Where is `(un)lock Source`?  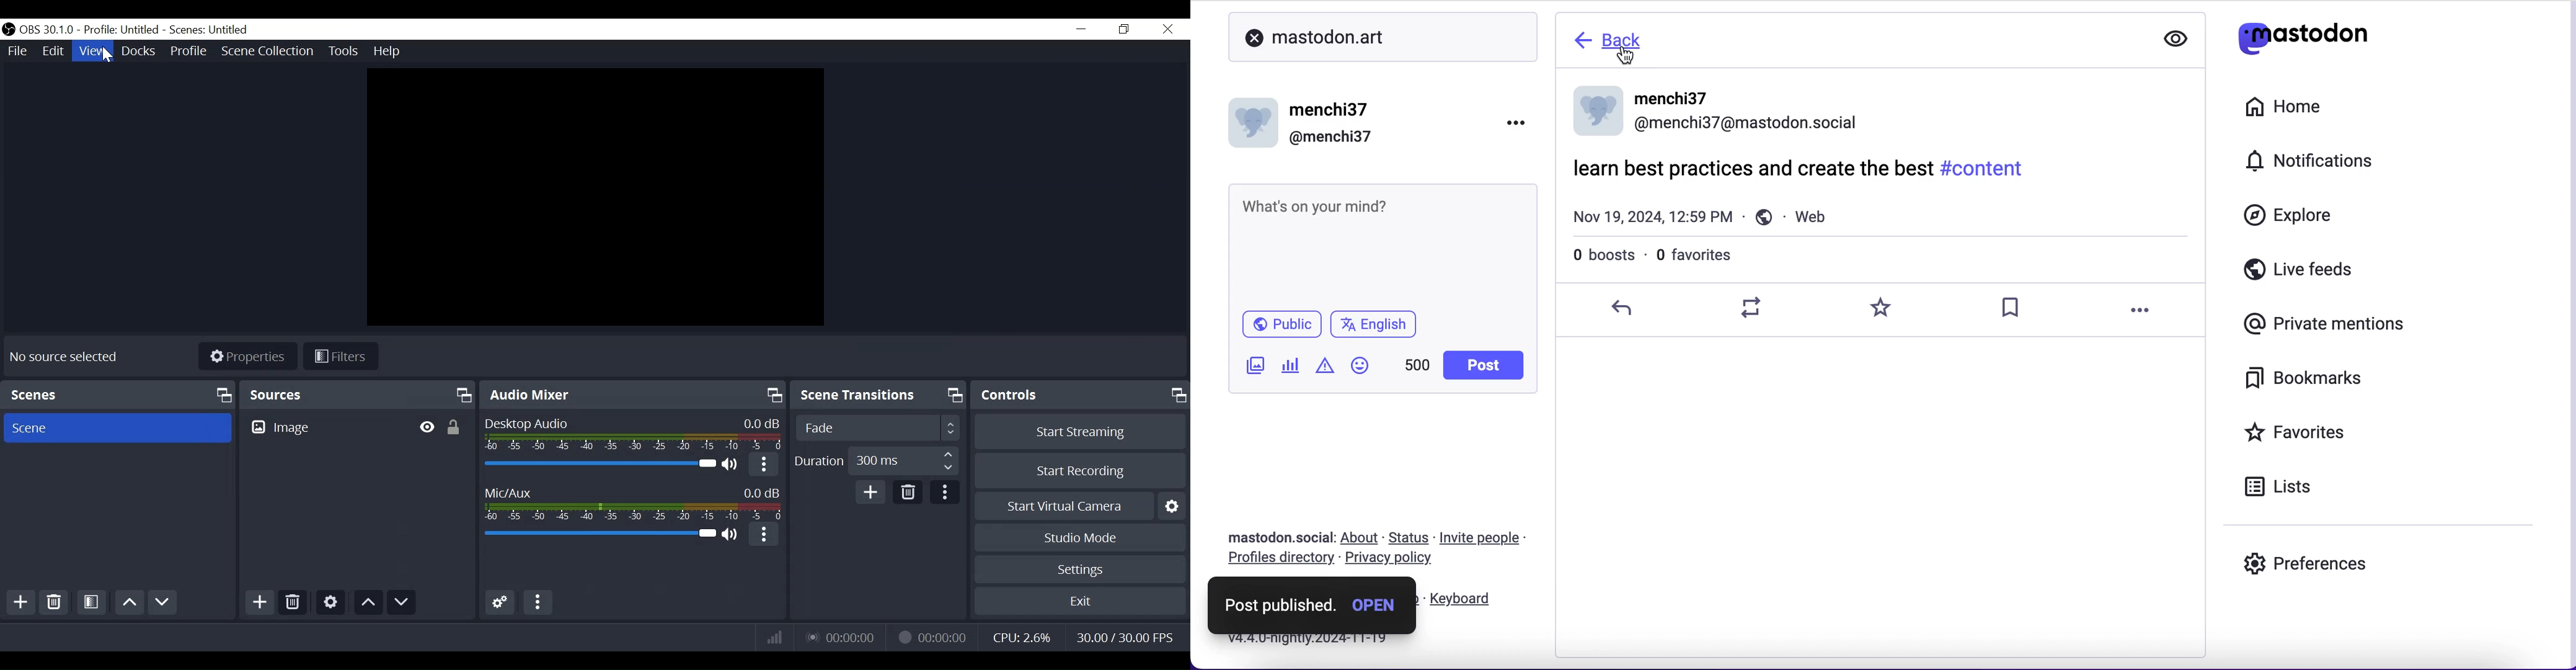
(un)lock Source is located at coordinates (455, 425).